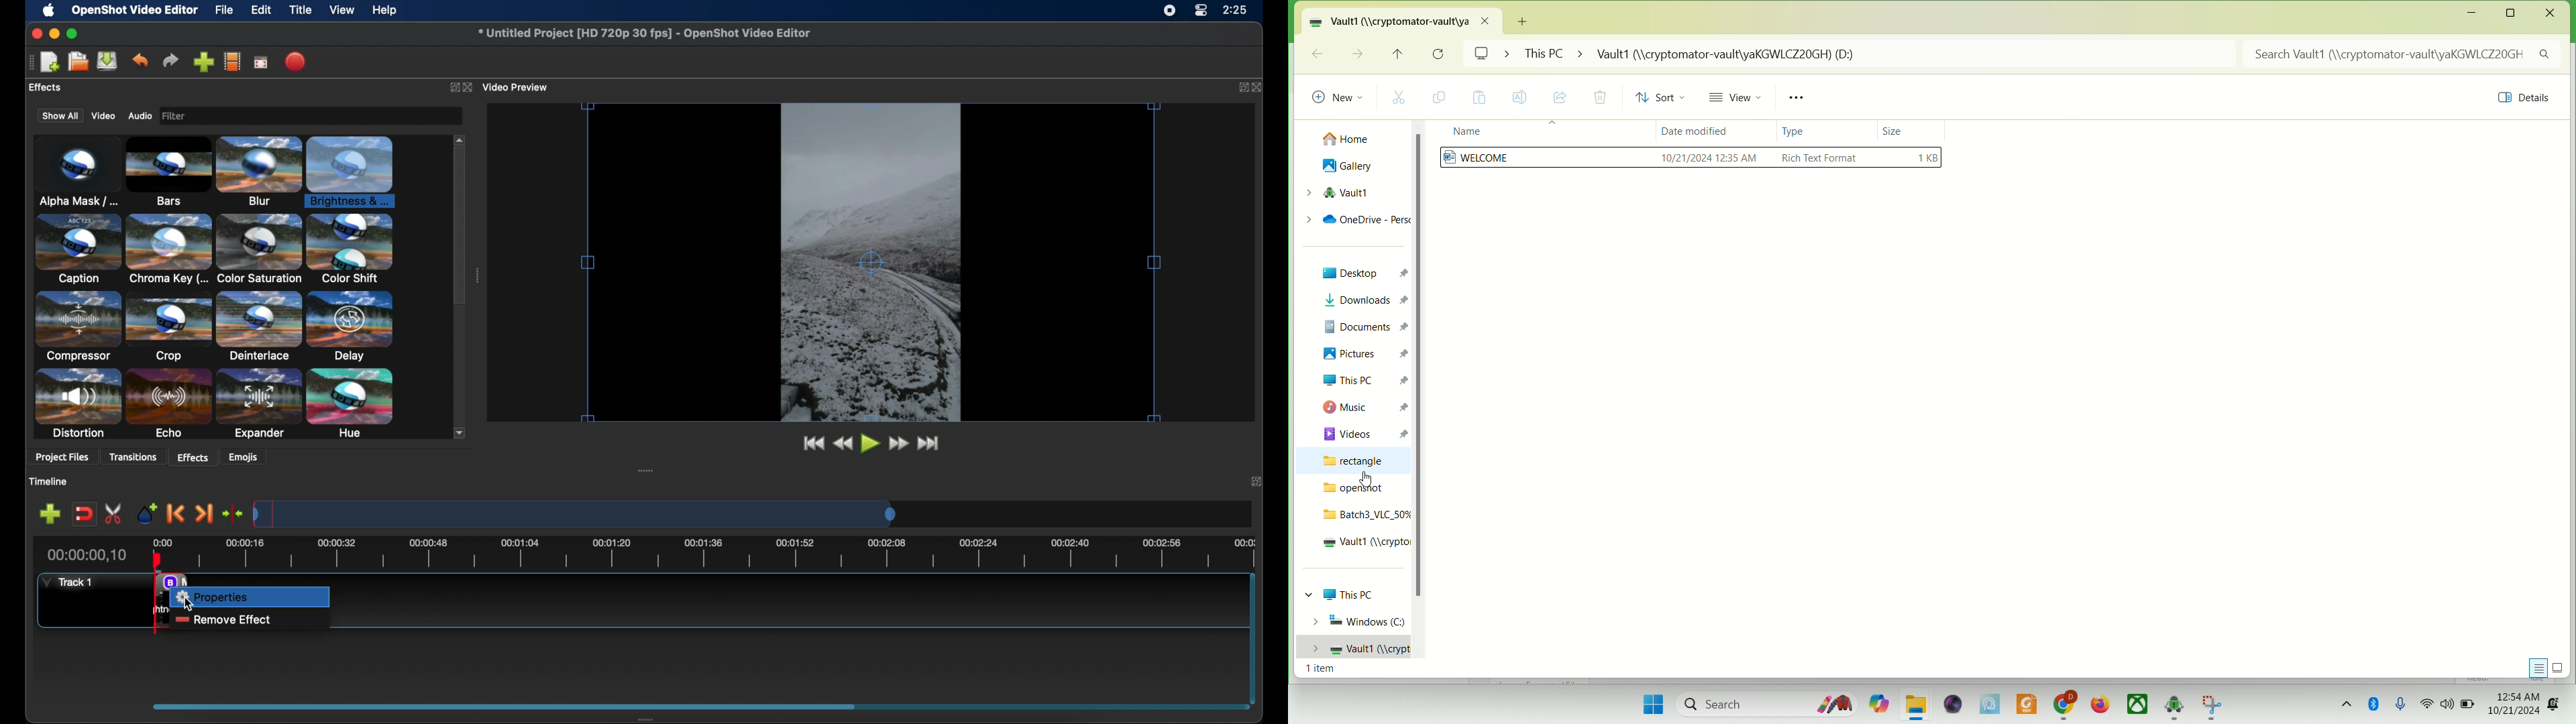  I want to click on maximize, so click(2515, 13).